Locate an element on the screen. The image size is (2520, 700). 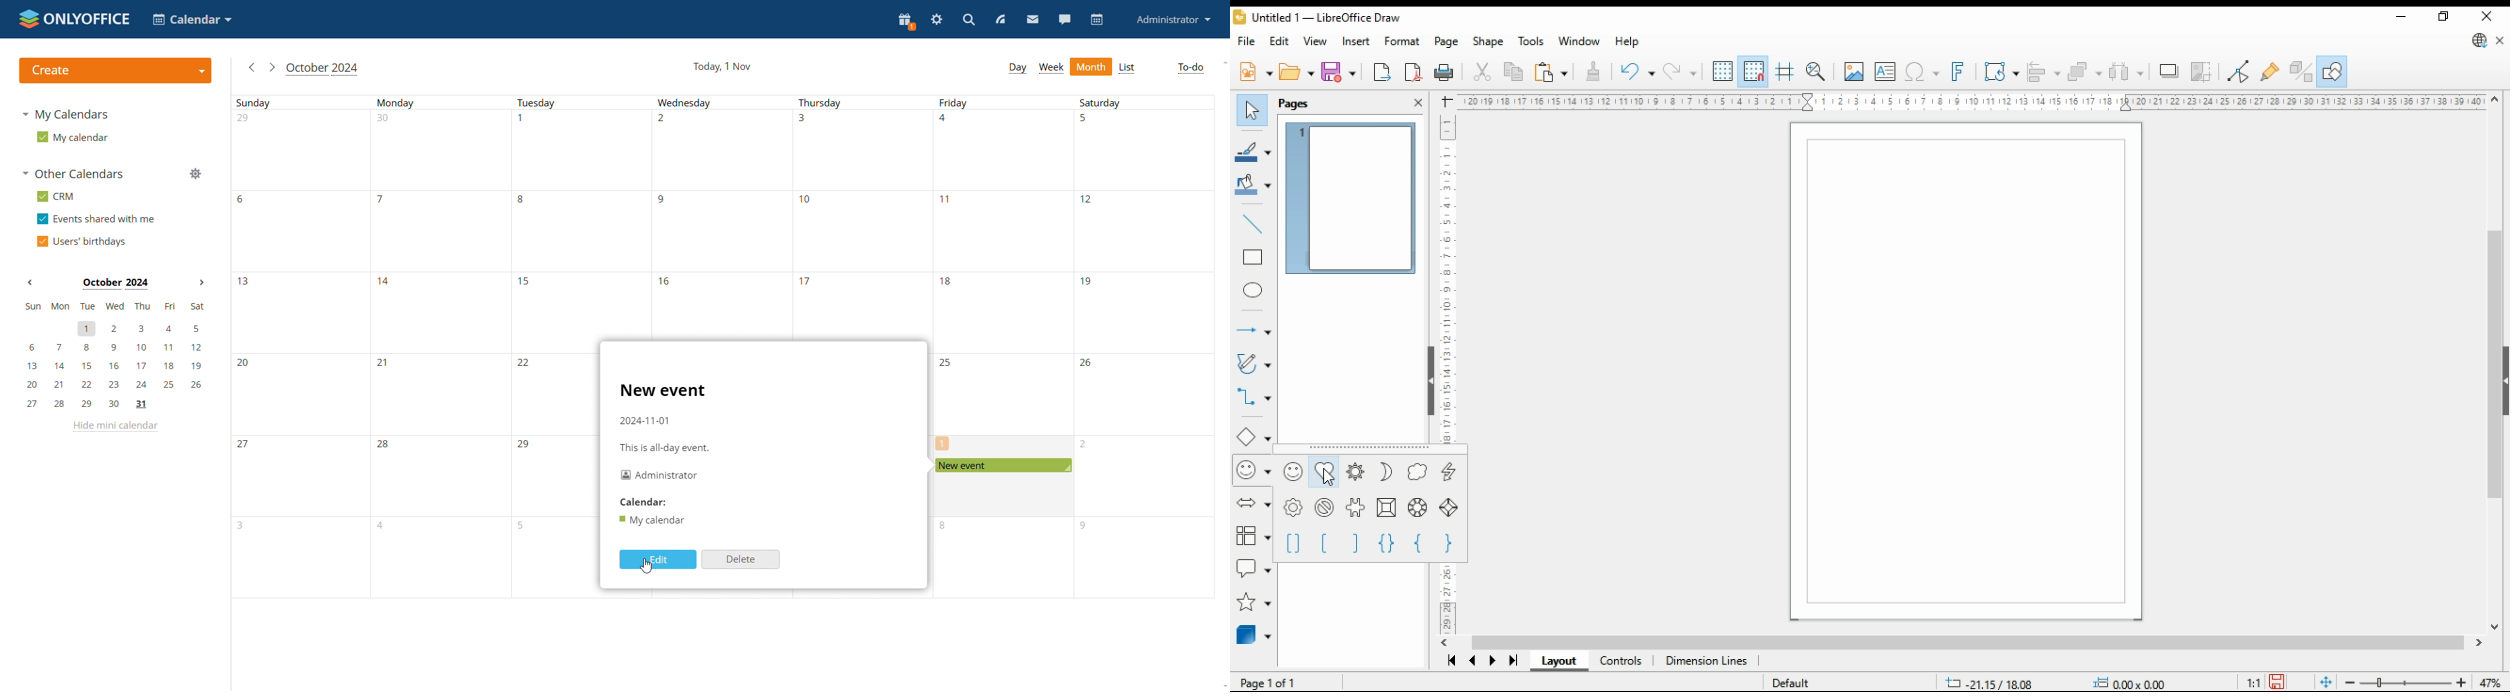
Monday is located at coordinates (444, 349).